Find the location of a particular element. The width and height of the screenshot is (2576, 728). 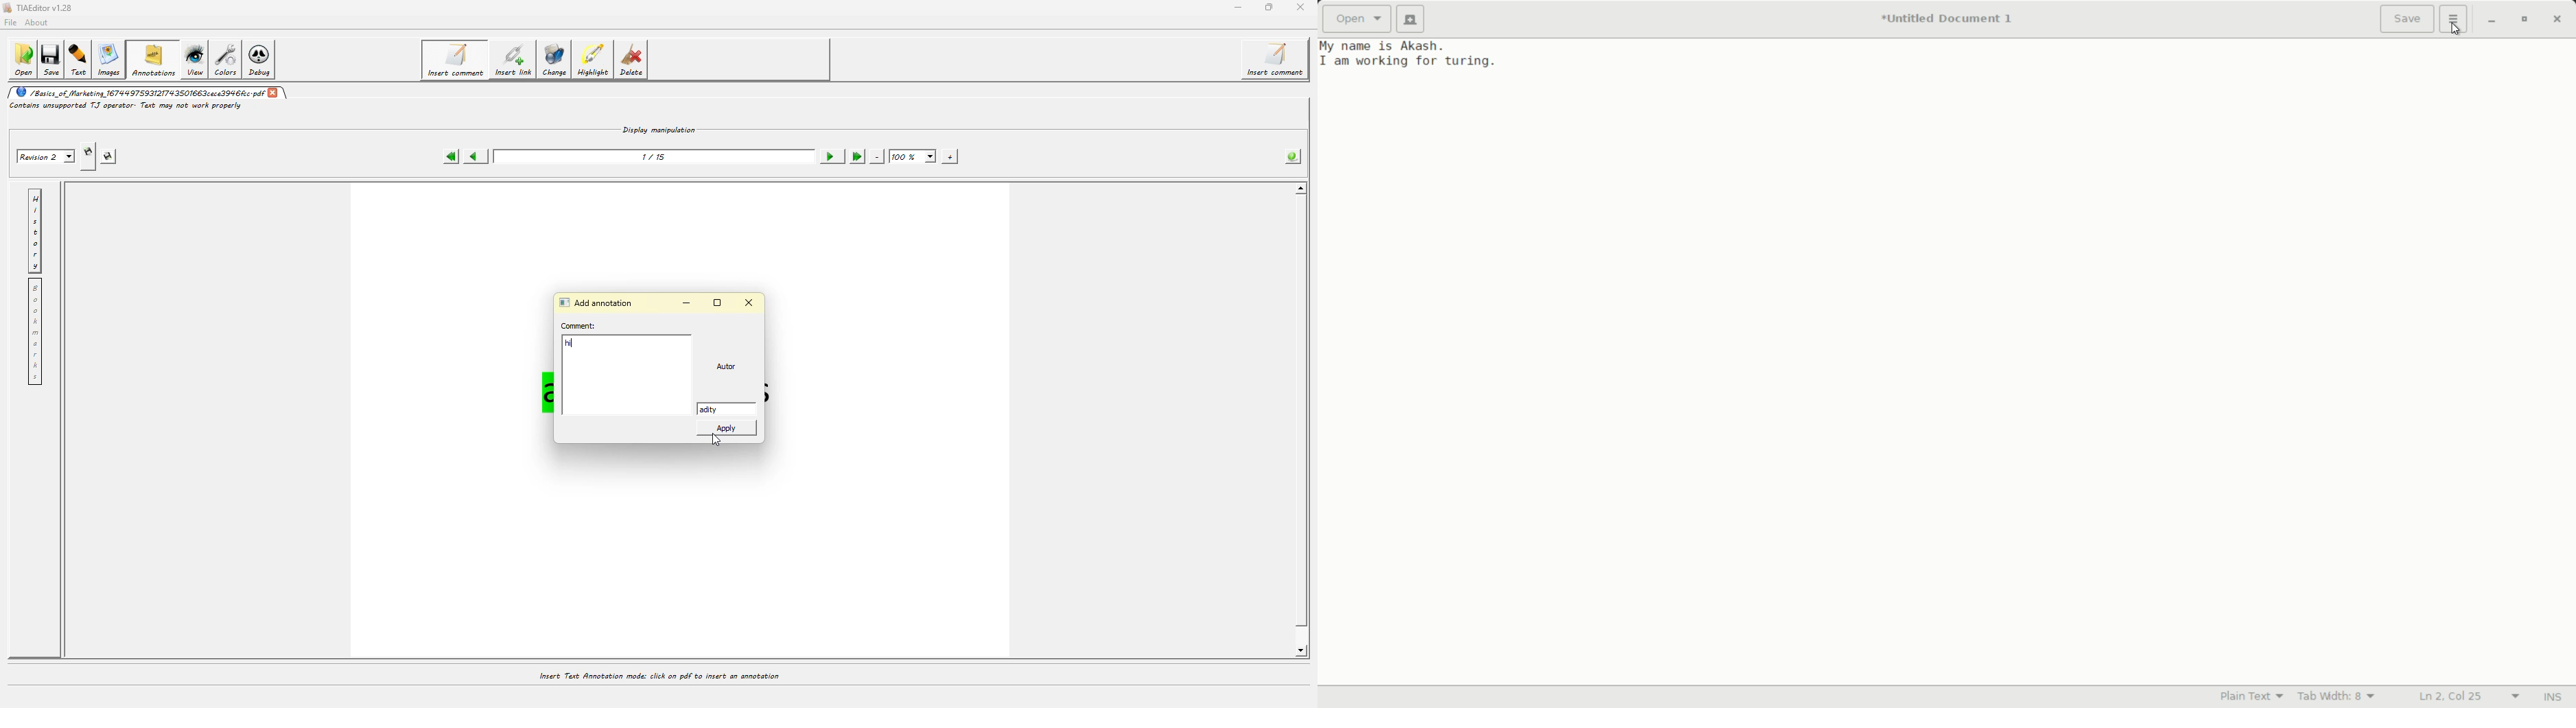

I am working for turing. is located at coordinates (1411, 62).